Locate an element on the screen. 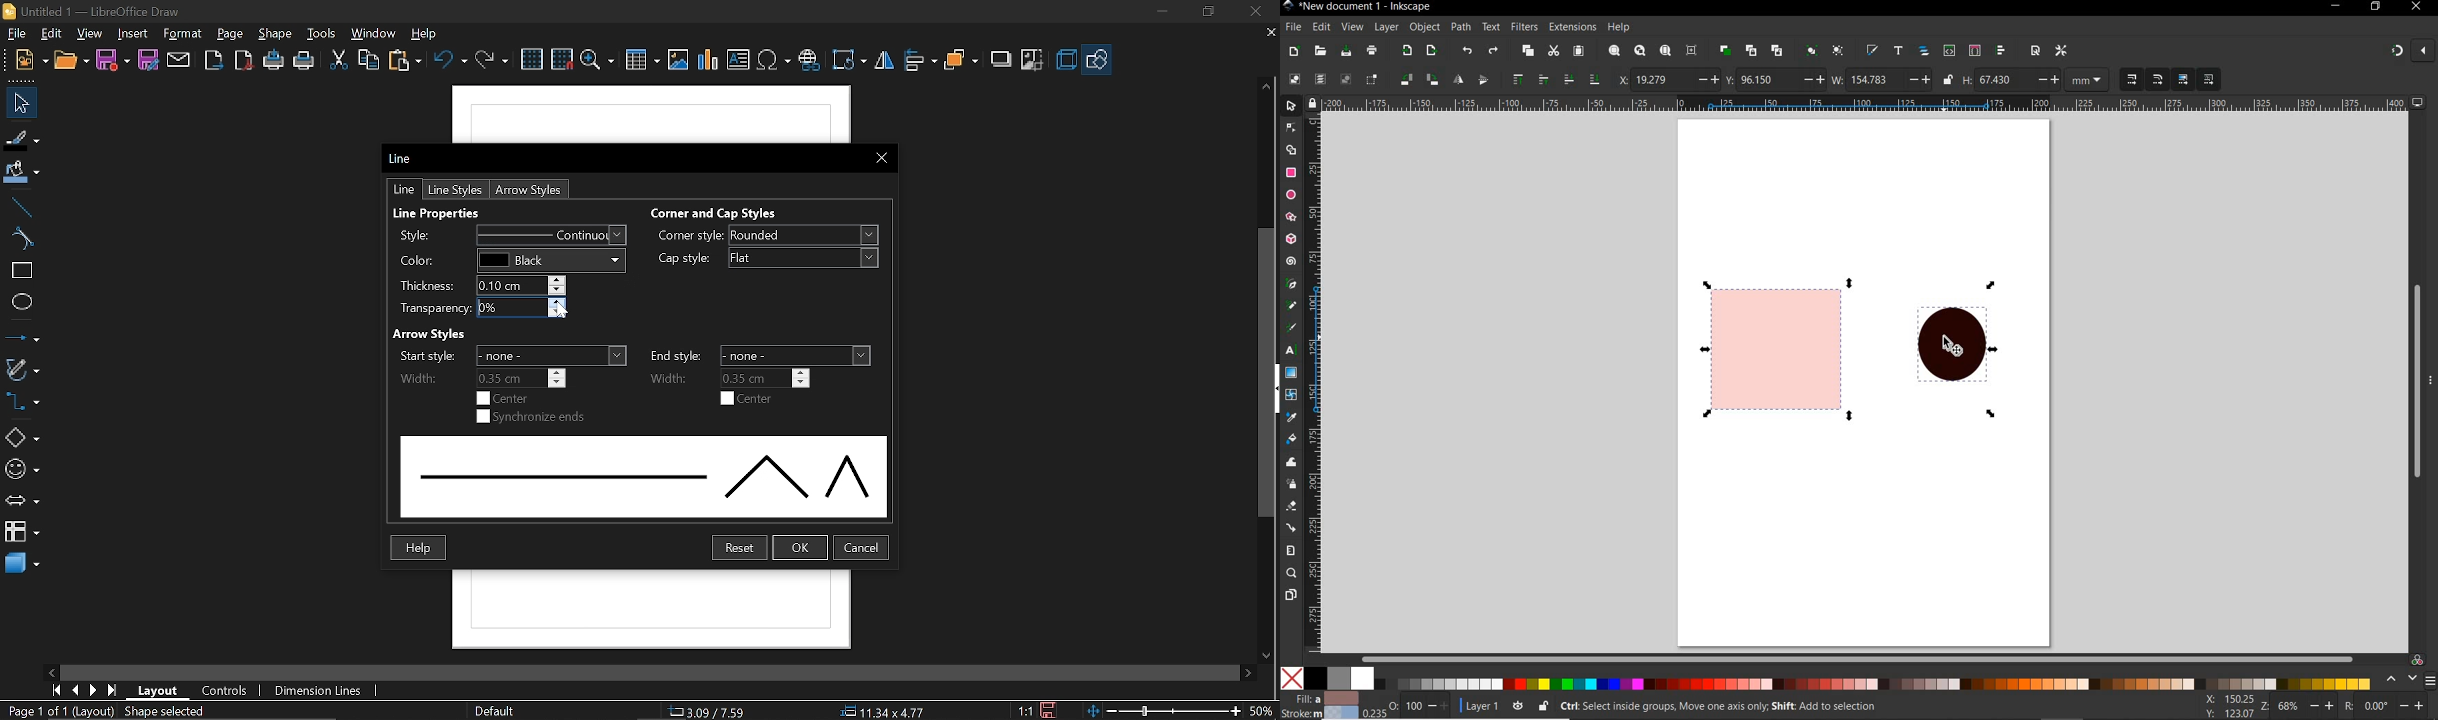  curve is located at coordinates (20, 238).